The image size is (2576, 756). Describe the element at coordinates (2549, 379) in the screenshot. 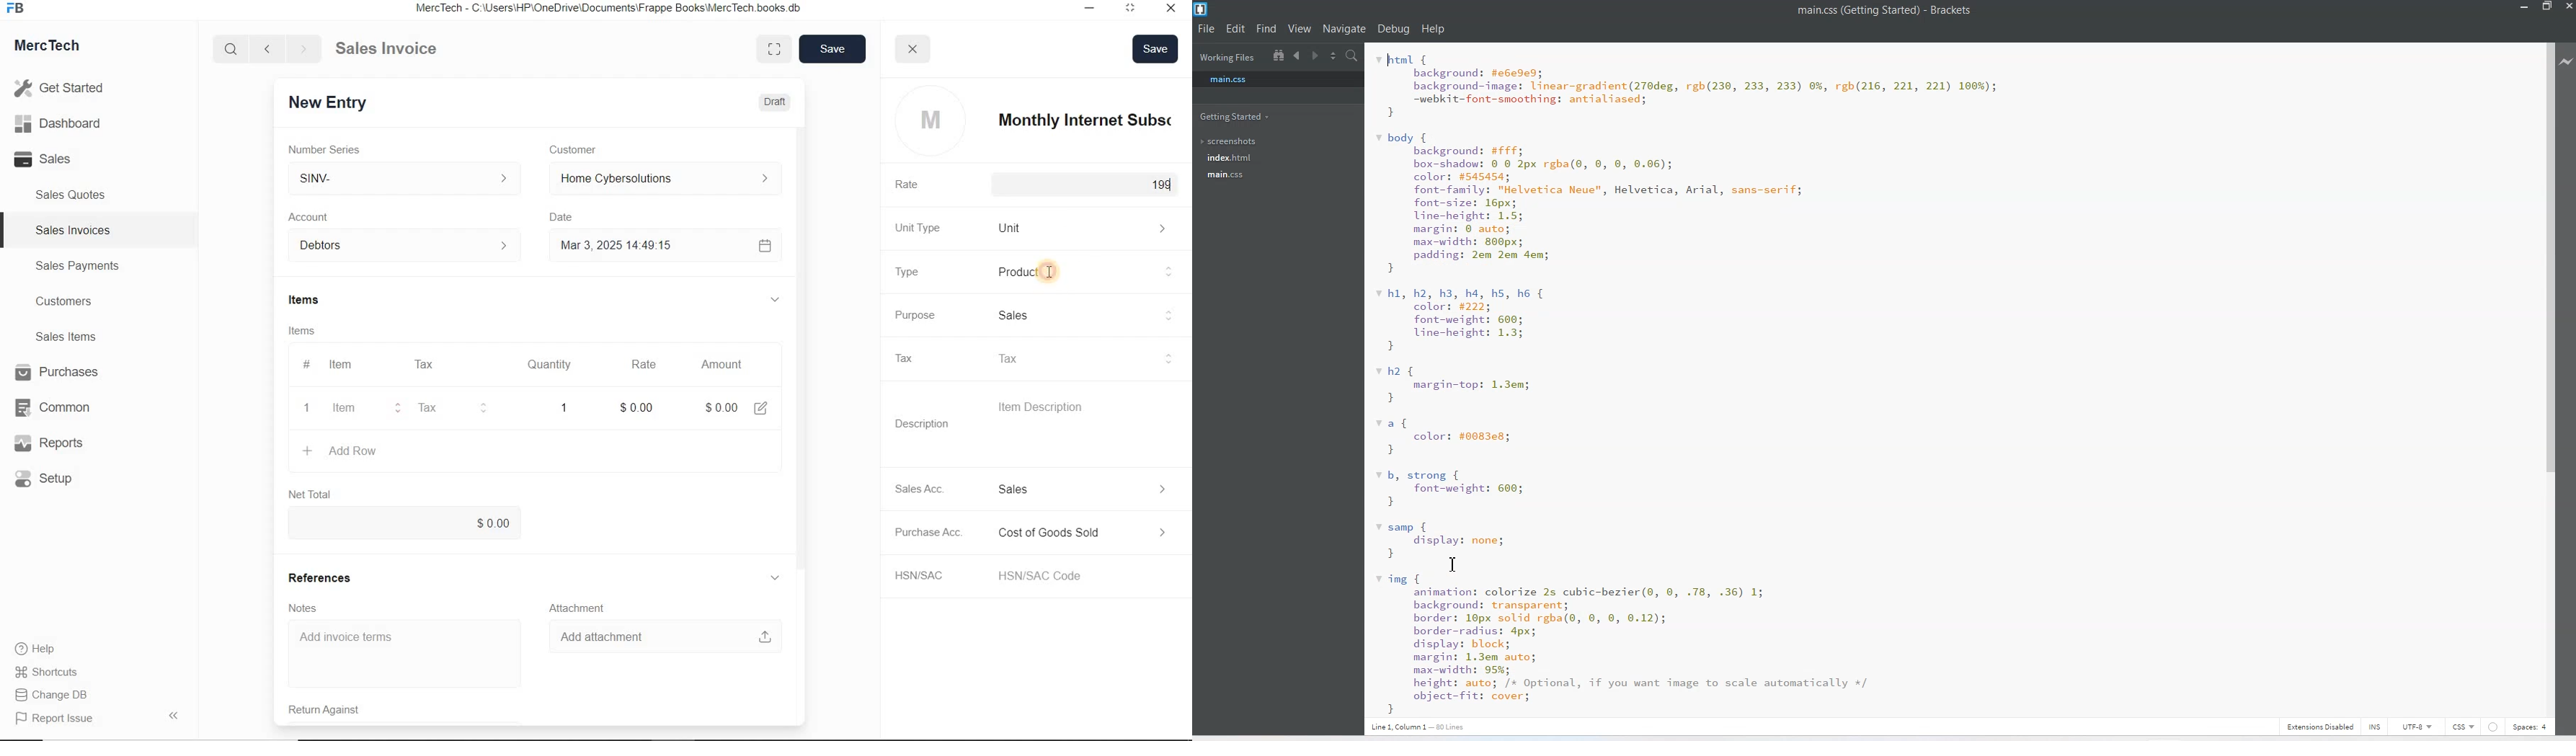

I see `Vertical Scroll Bar` at that location.